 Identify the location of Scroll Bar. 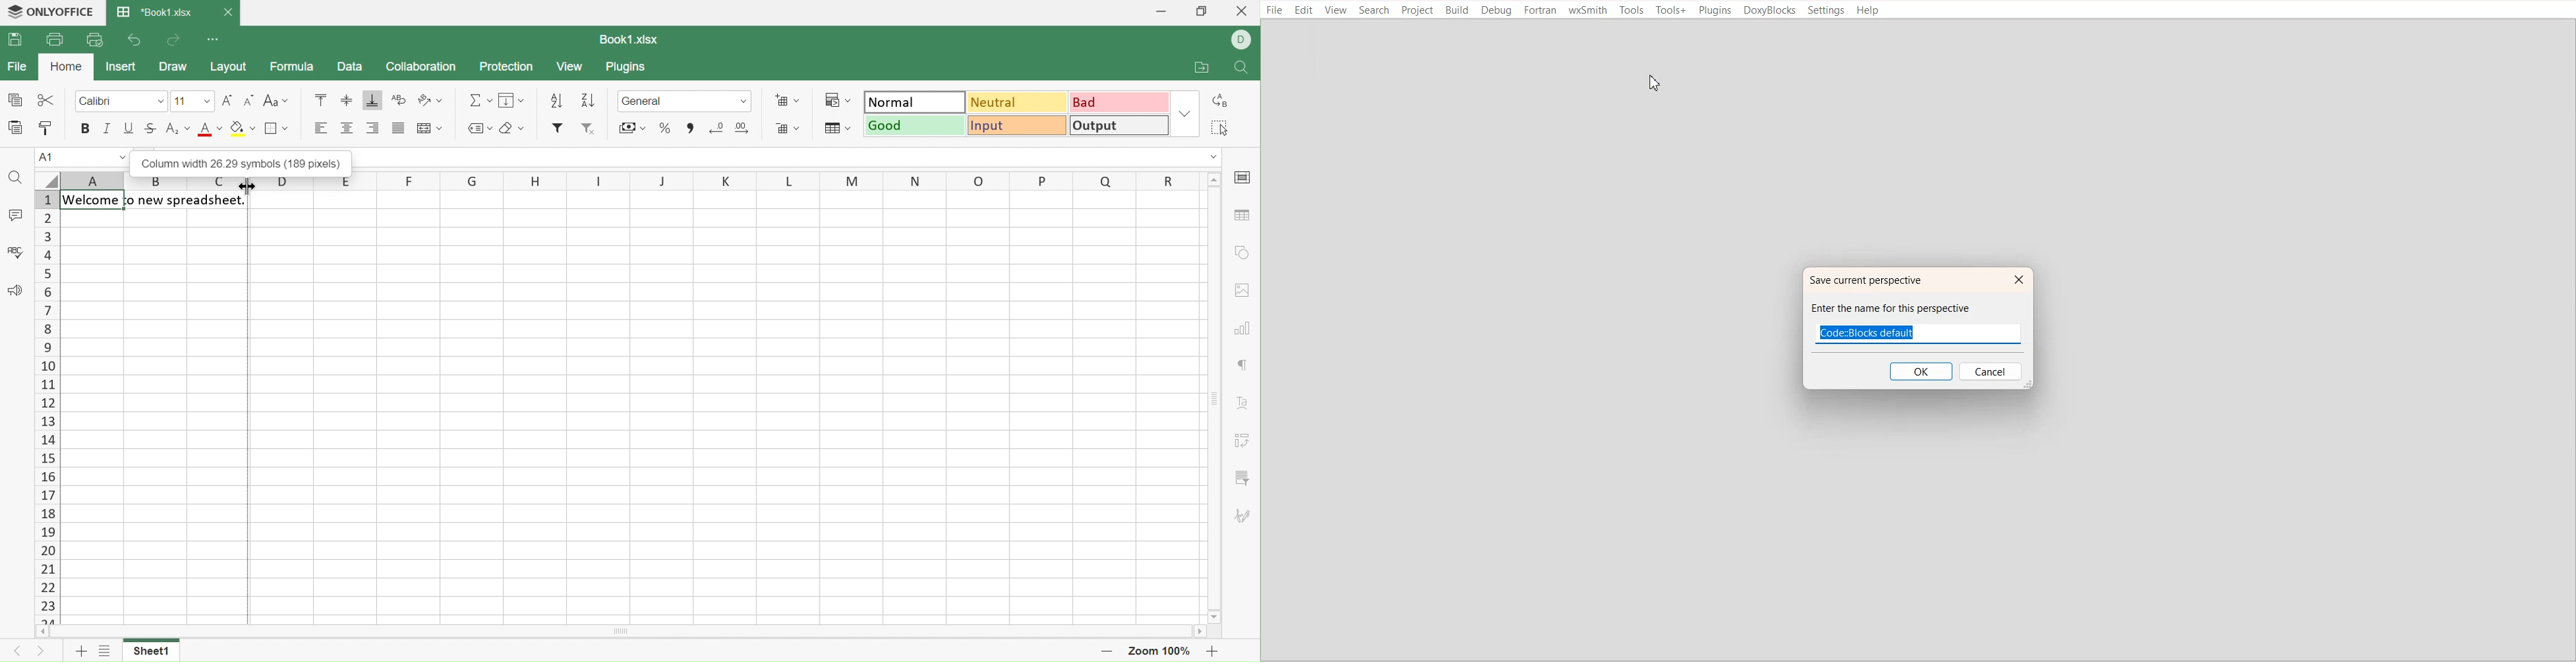
(624, 632).